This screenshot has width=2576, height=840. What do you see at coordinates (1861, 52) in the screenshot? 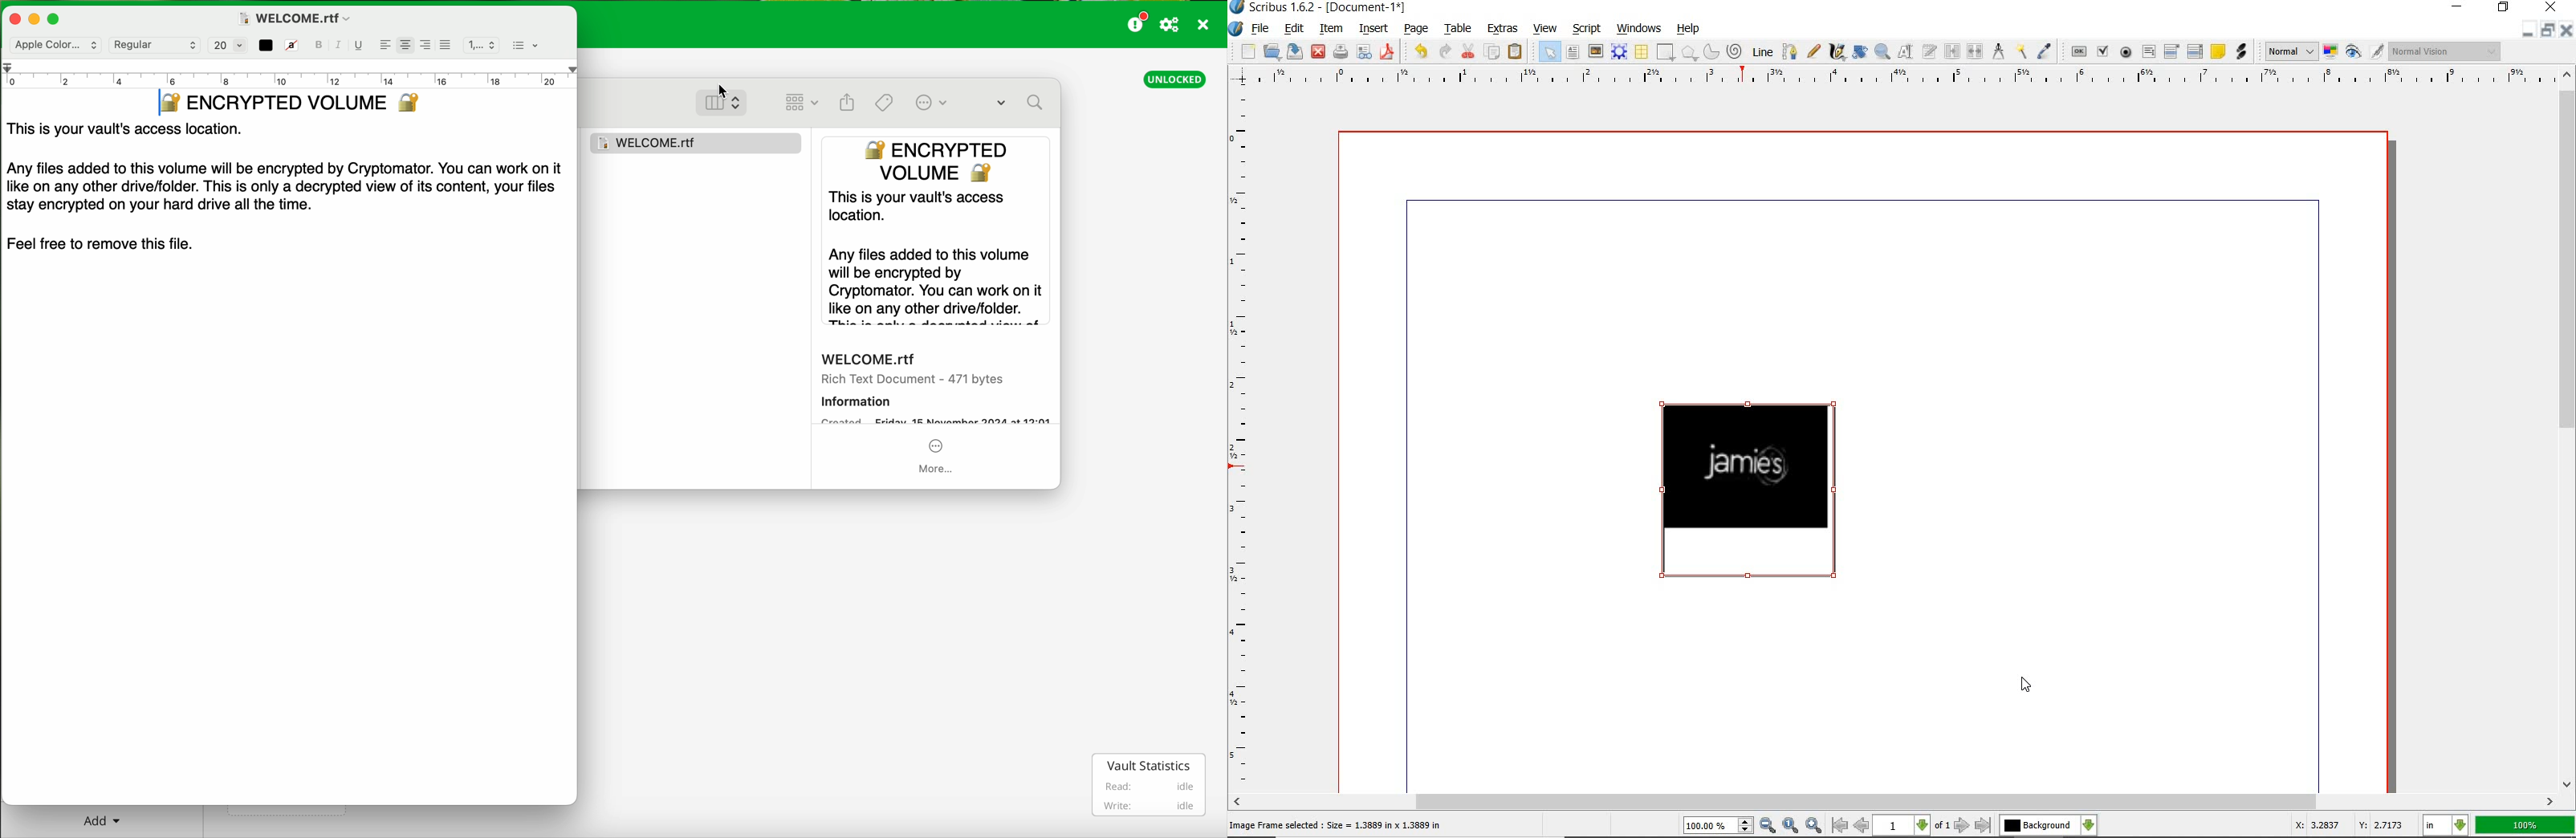
I see `rotate item` at bounding box center [1861, 52].